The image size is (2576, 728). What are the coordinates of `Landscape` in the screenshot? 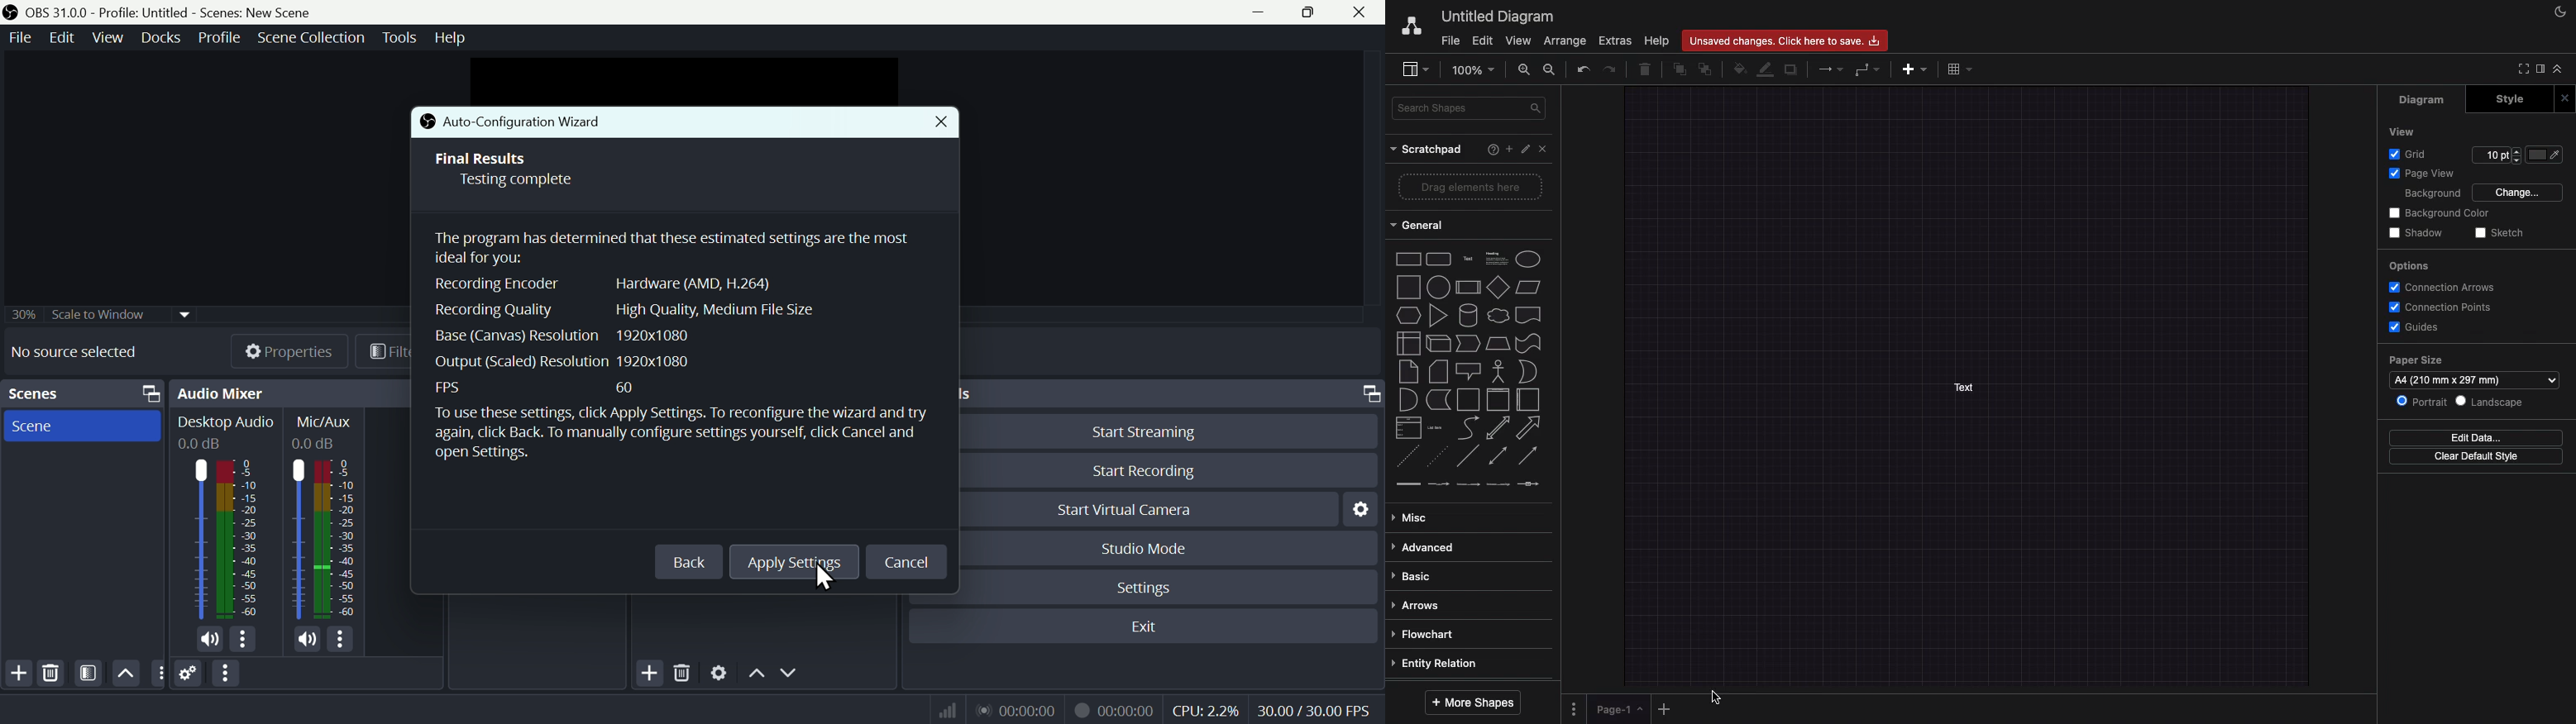 It's located at (2494, 402).